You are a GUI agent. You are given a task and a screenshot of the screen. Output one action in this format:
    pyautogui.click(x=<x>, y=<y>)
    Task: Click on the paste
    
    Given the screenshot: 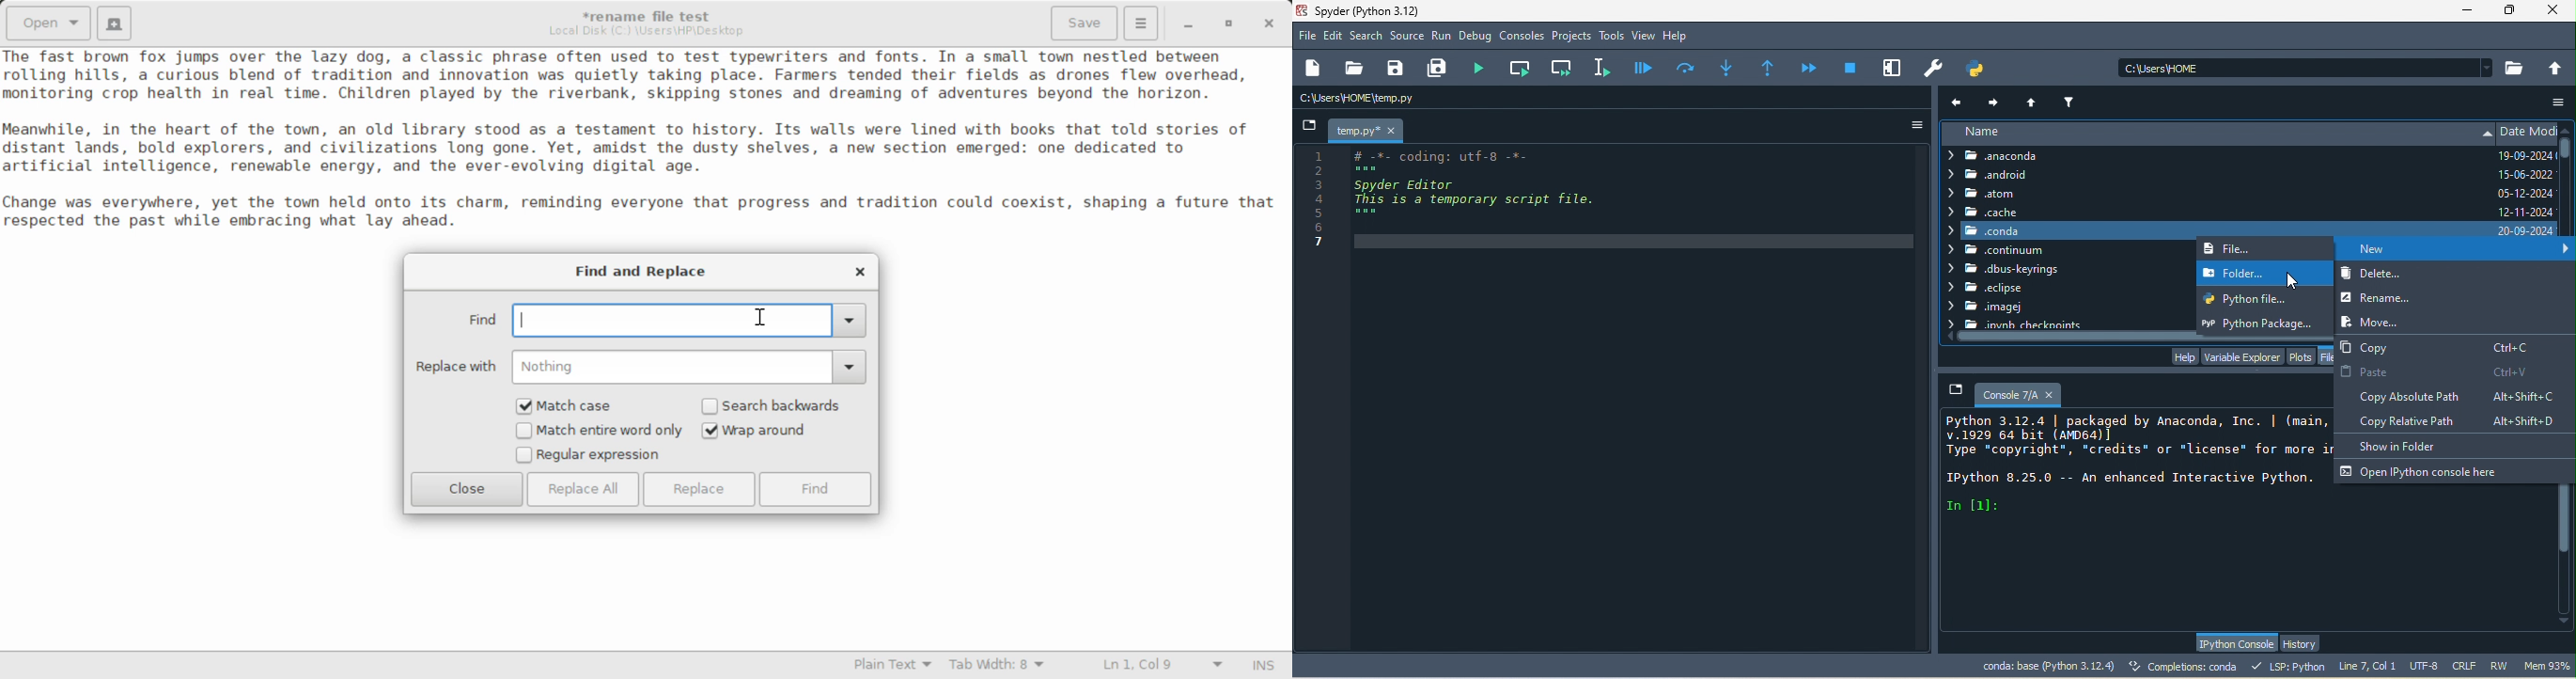 What is the action you would take?
    pyautogui.click(x=2434, y=371)
    